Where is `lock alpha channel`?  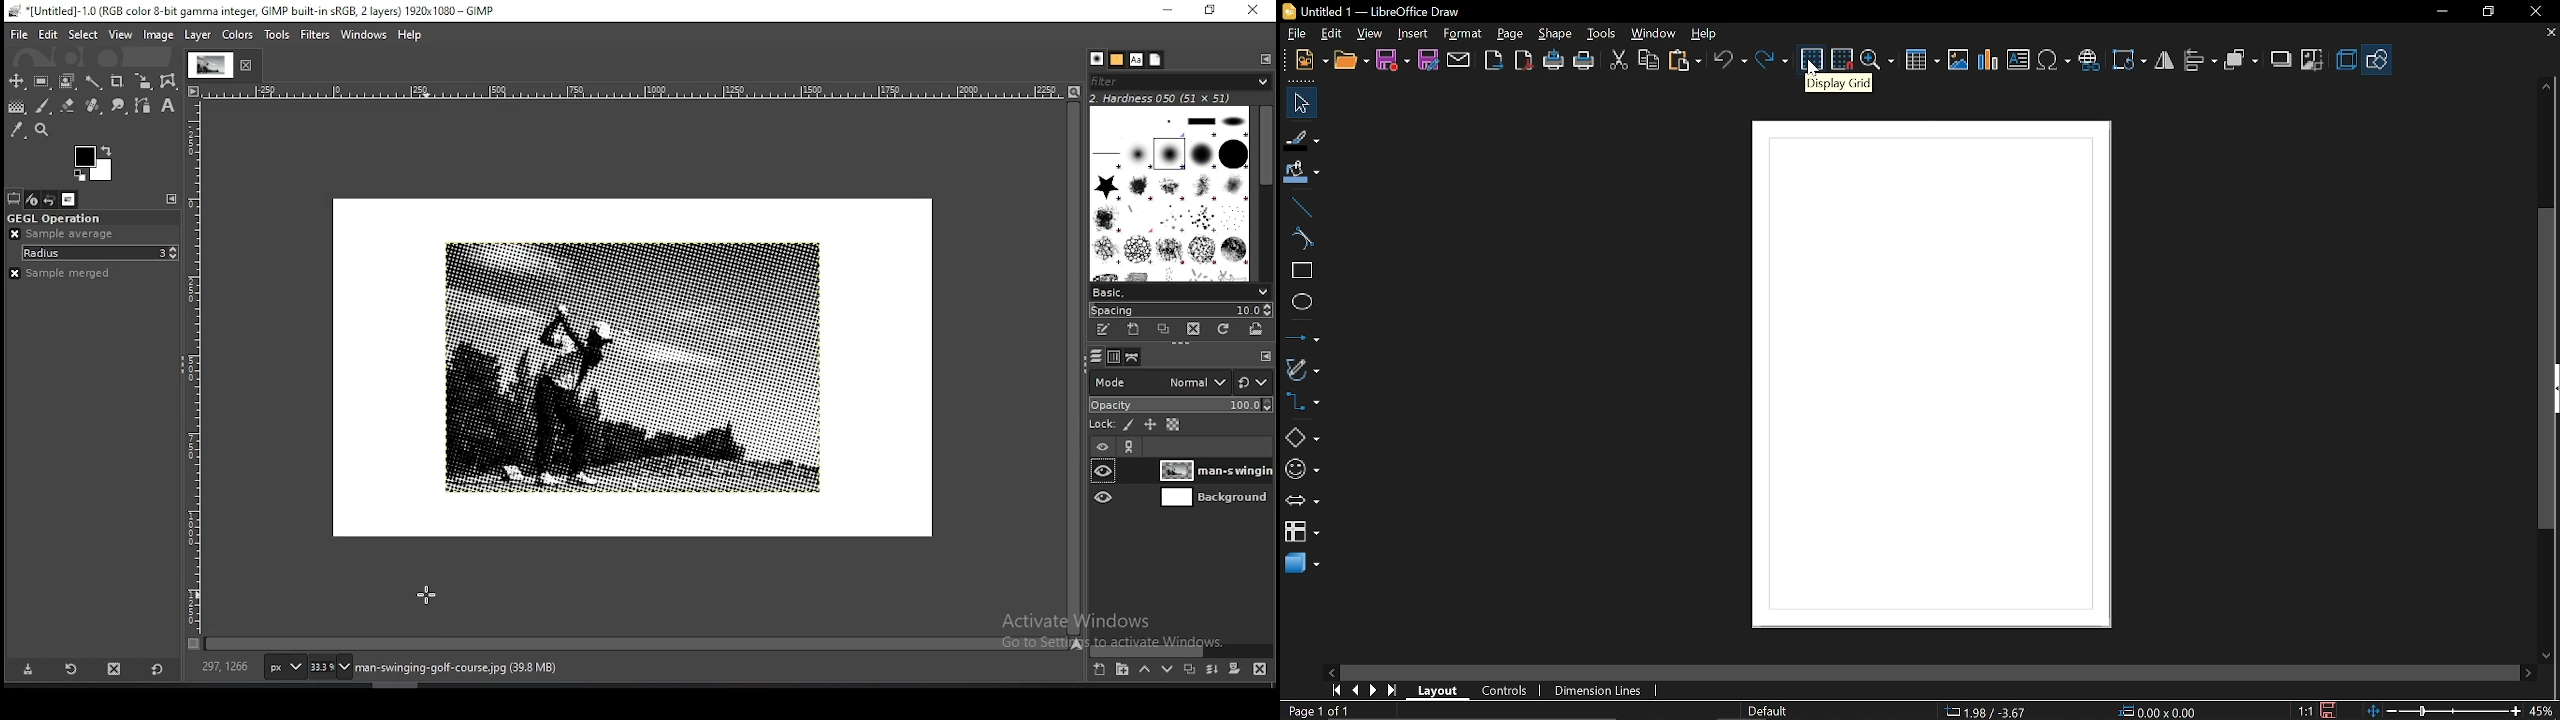 lock alpha channel is located at coordinates (1171, 425).